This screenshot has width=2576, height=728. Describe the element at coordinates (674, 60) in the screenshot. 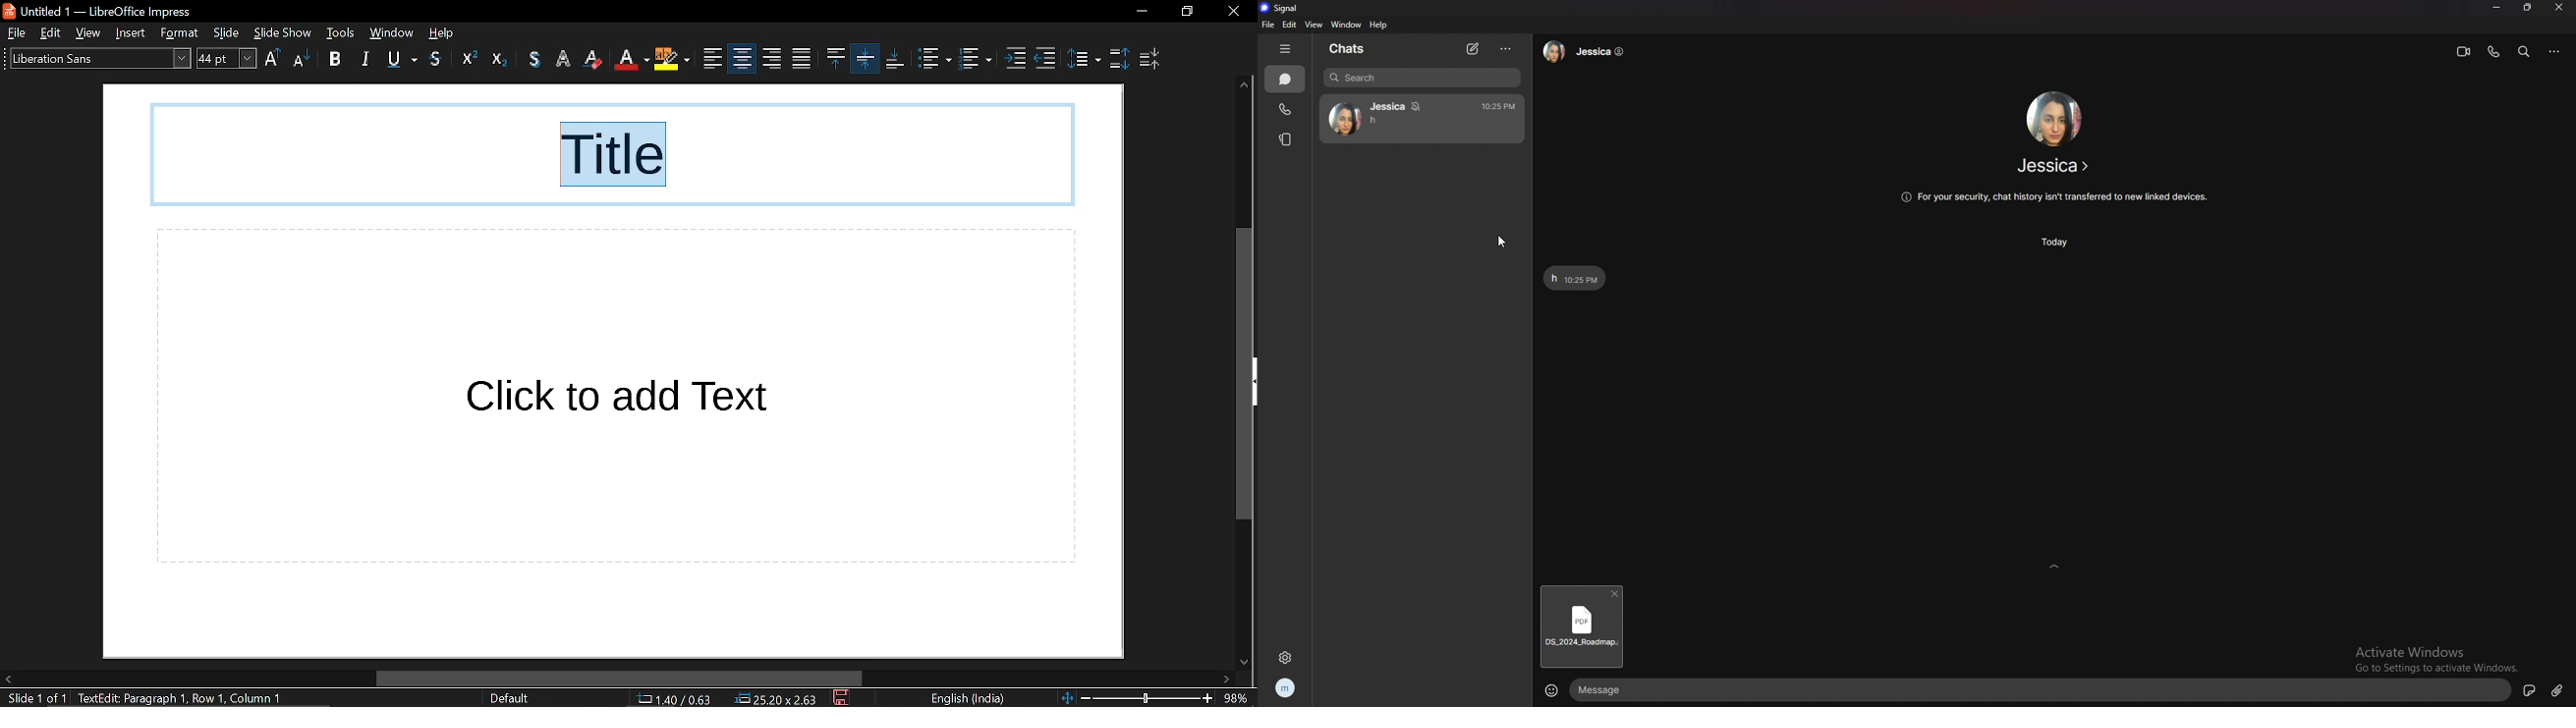

I see `align left` at that location.